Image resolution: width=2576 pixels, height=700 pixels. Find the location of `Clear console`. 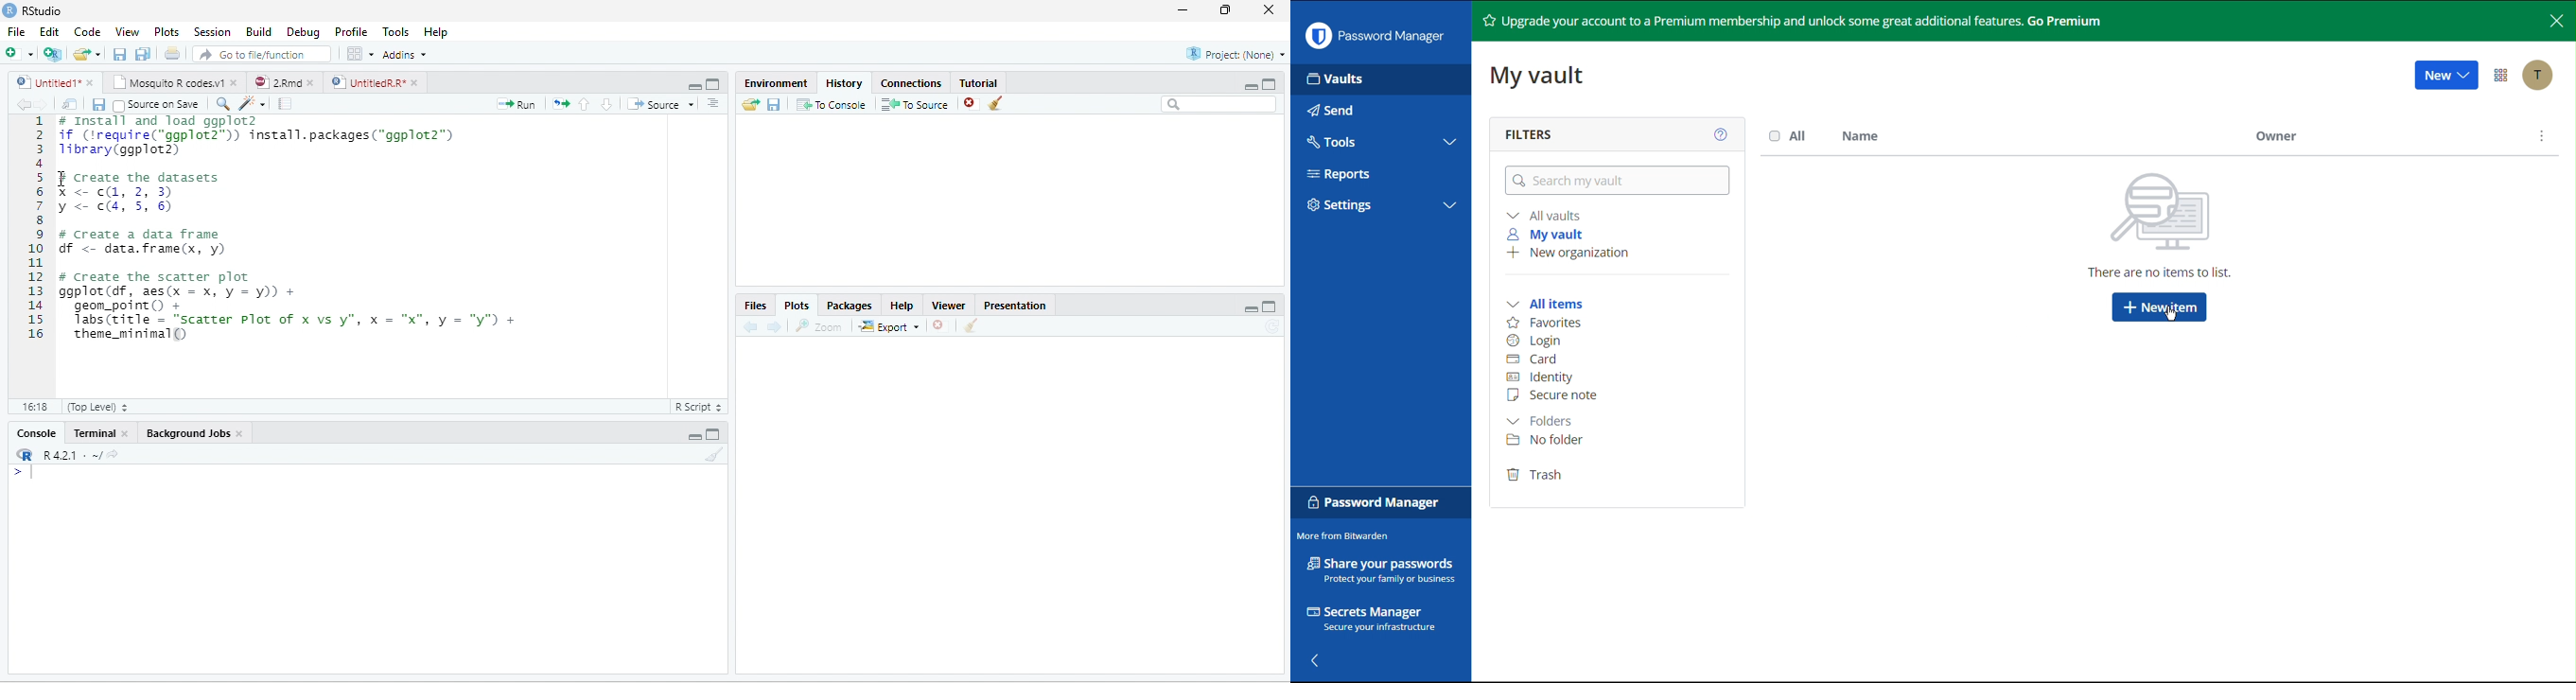

Clear console is located at coordinates (715, 454).